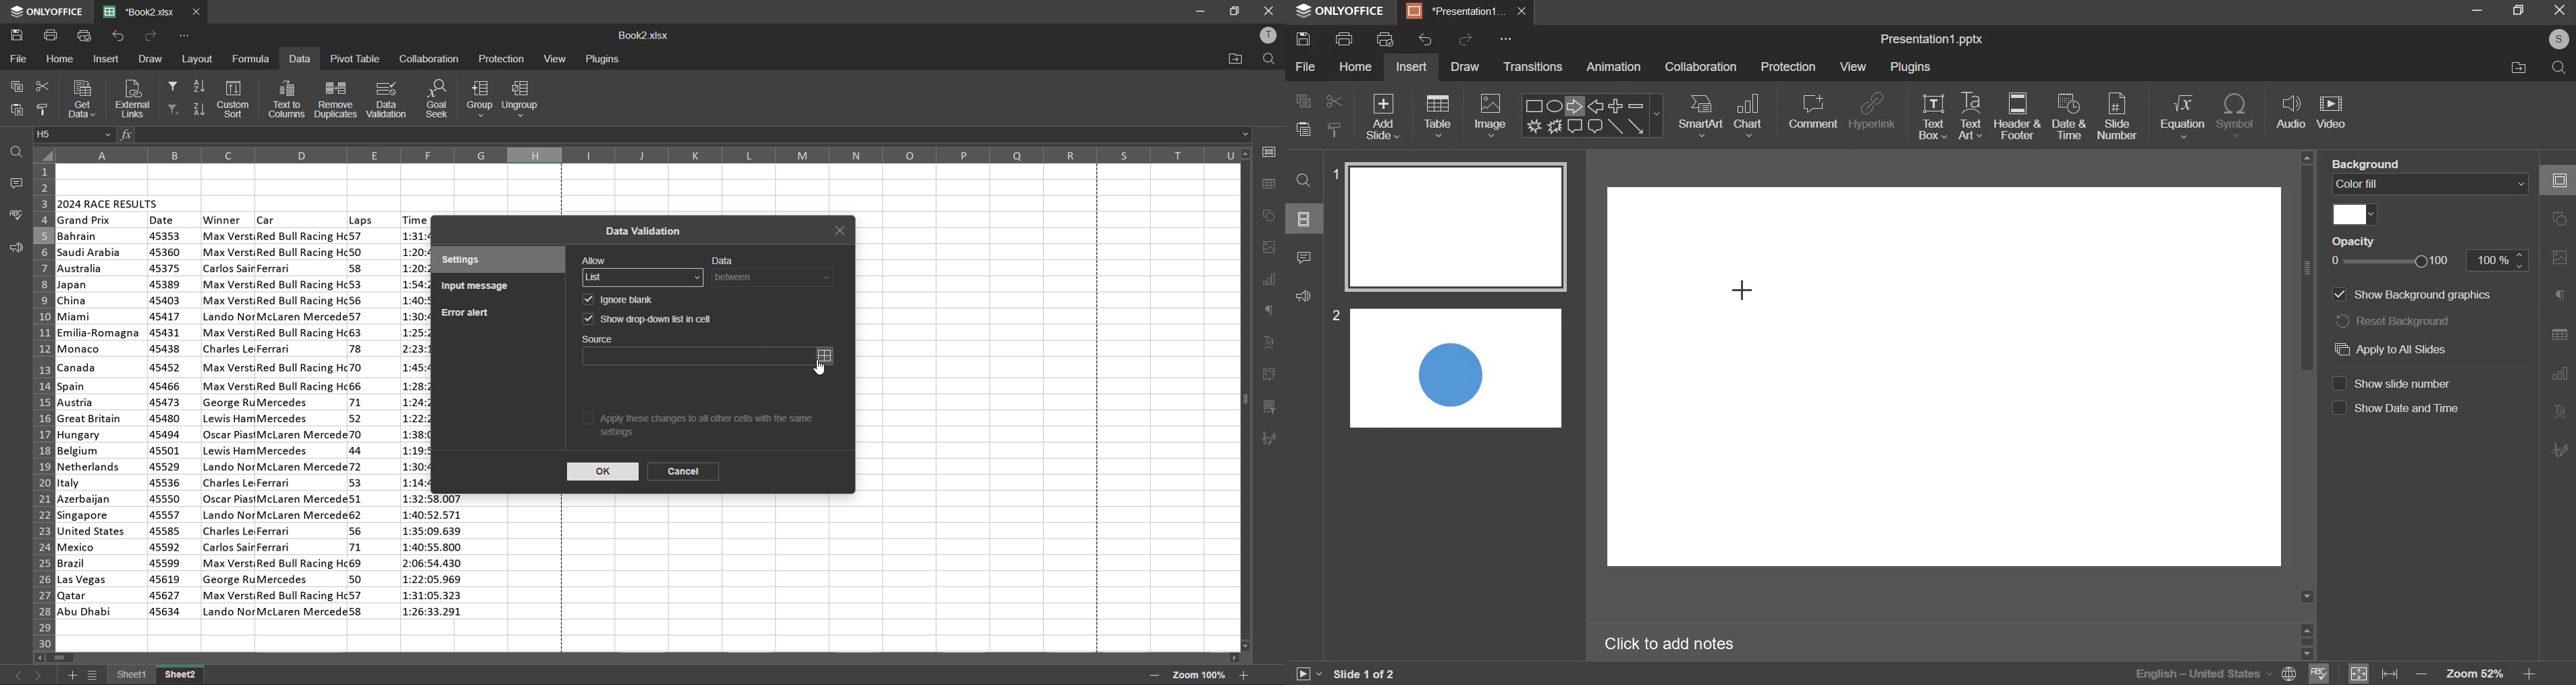 The height and width of the screenshot is (700, 2576). Describe the element at coordinates (639, 660) in the screenshot. I see `scrollbar` at that location.